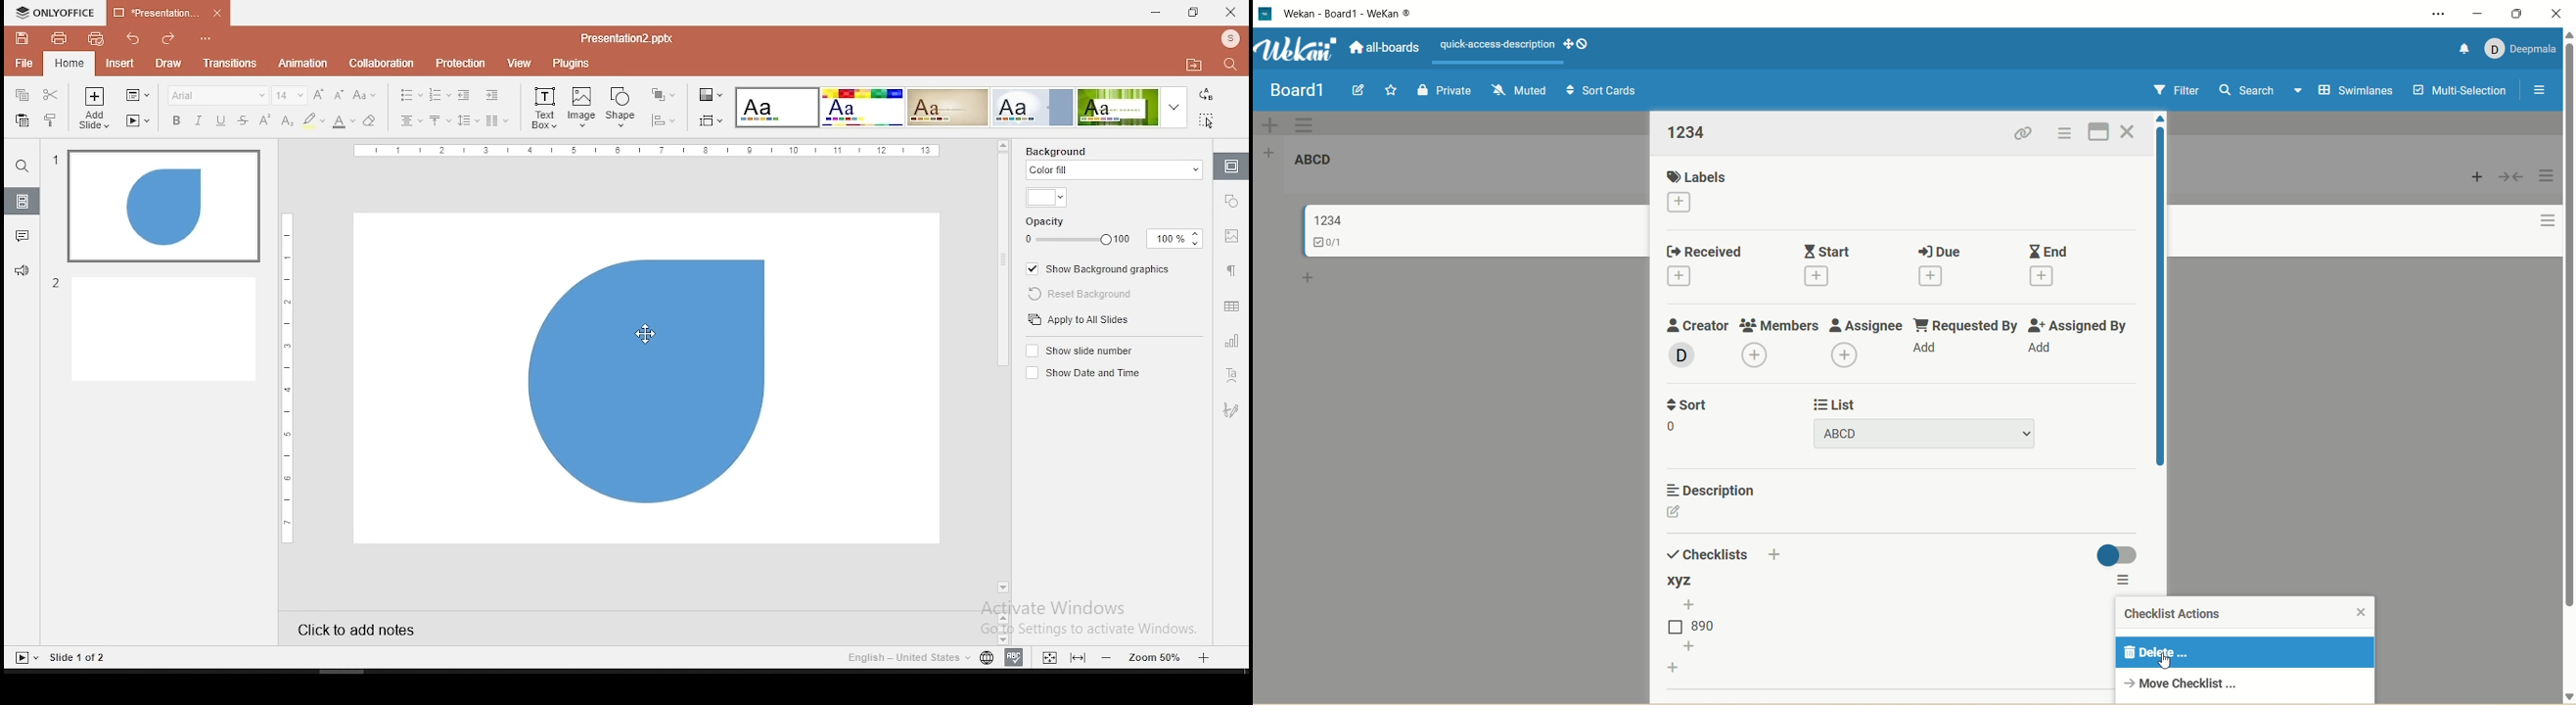 The image size is (2576, 728). I want to click on action, so click(2550, 203).